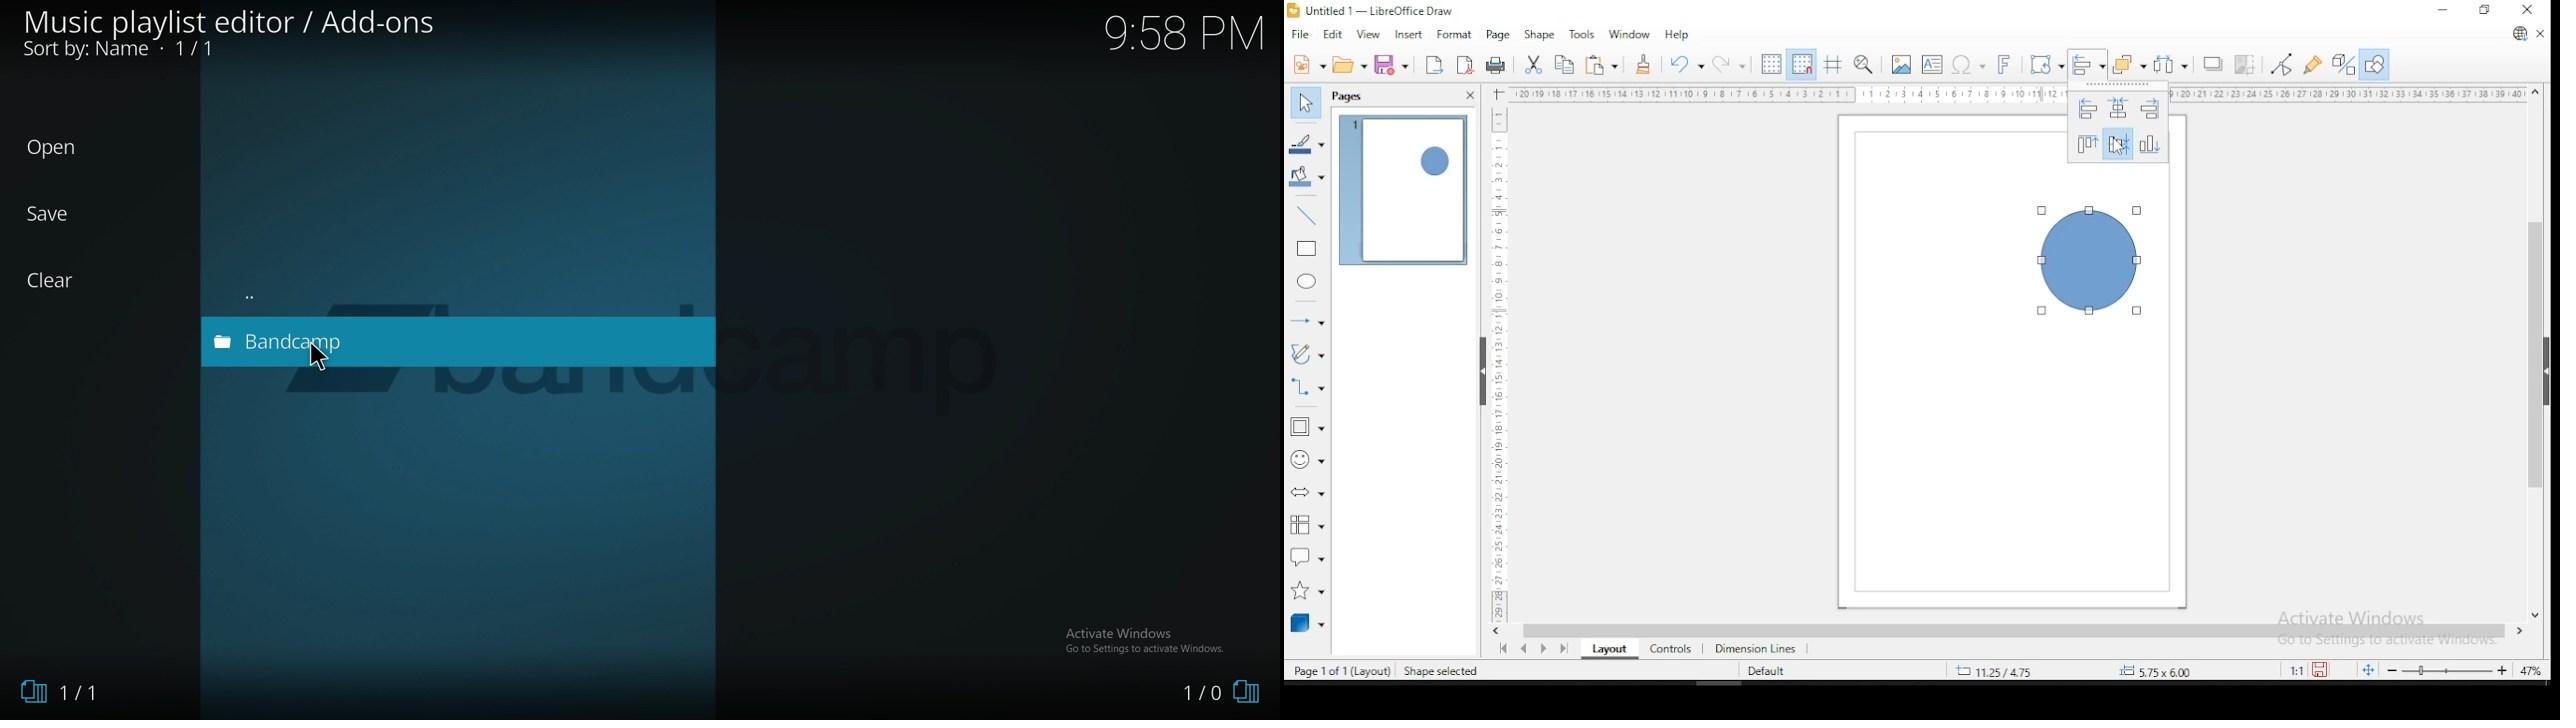  I want to click on page 1 of 1 (layout), so click(1343, 669).